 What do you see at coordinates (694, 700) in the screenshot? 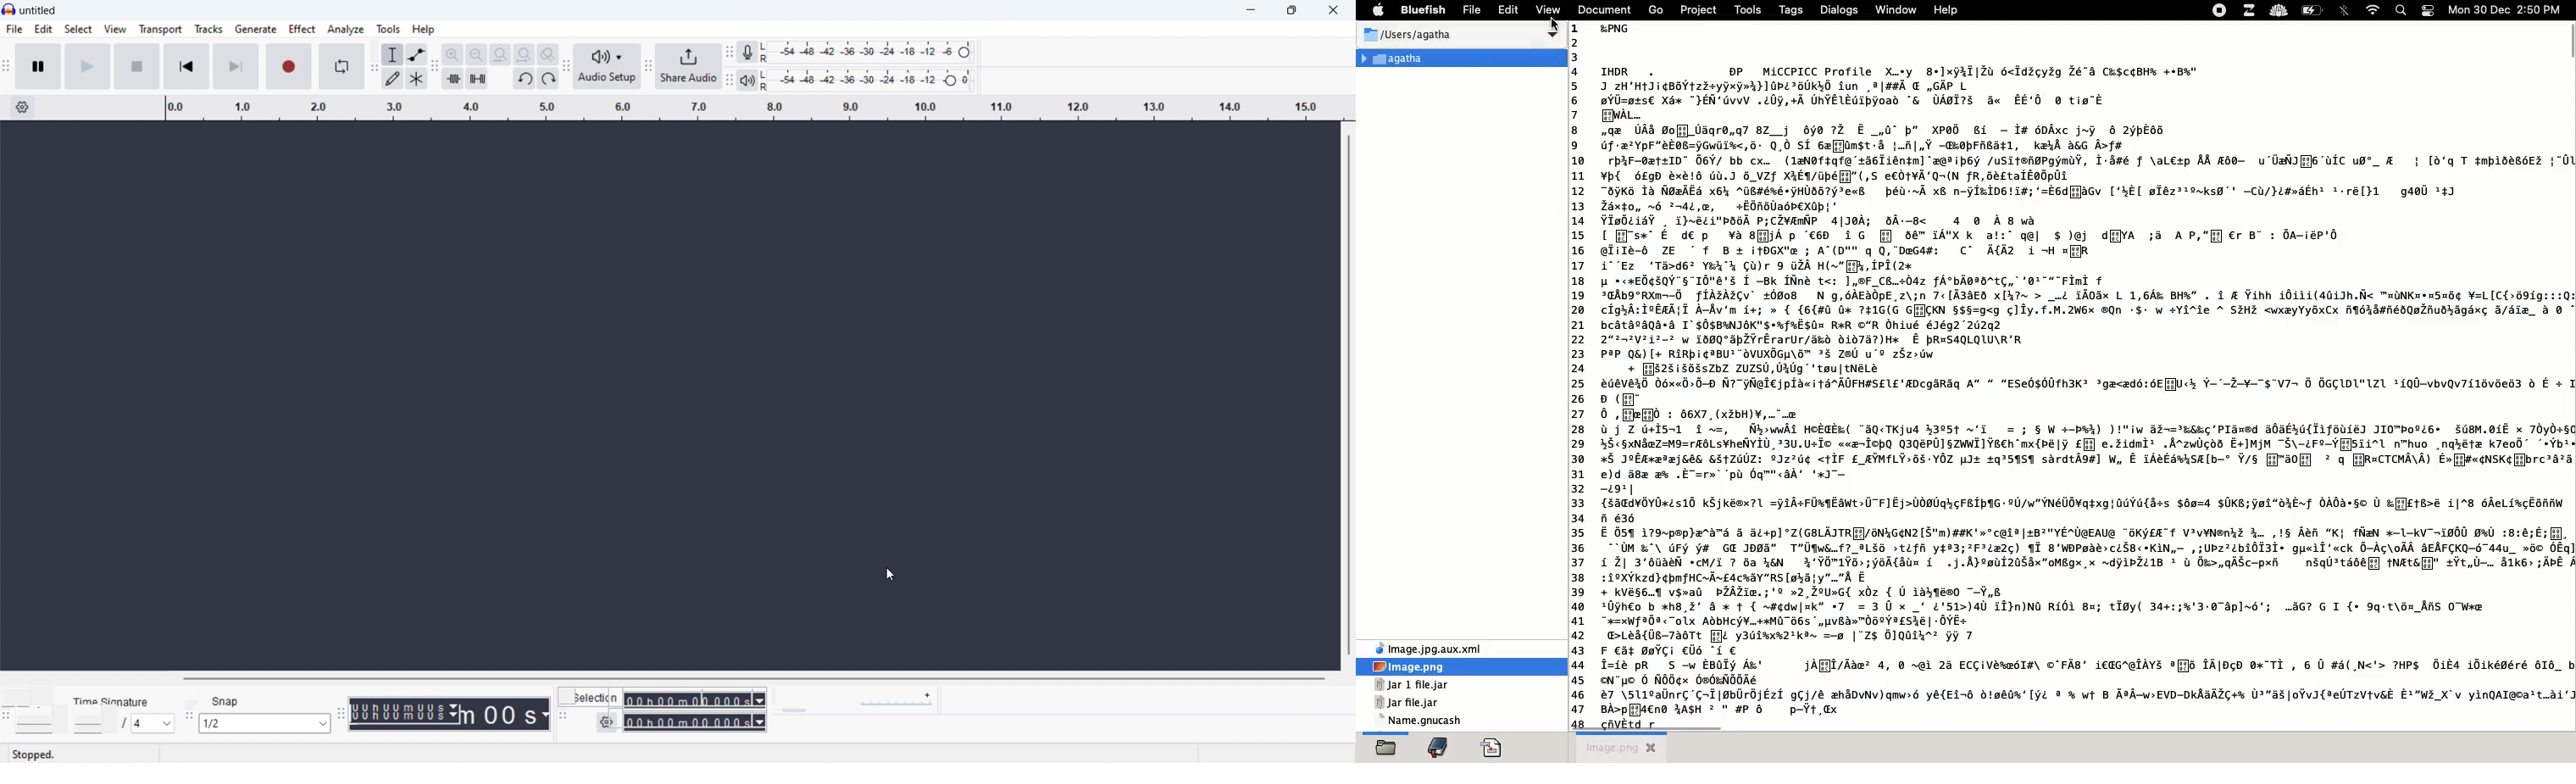
I see `start time` at bounding box center [694, 700].